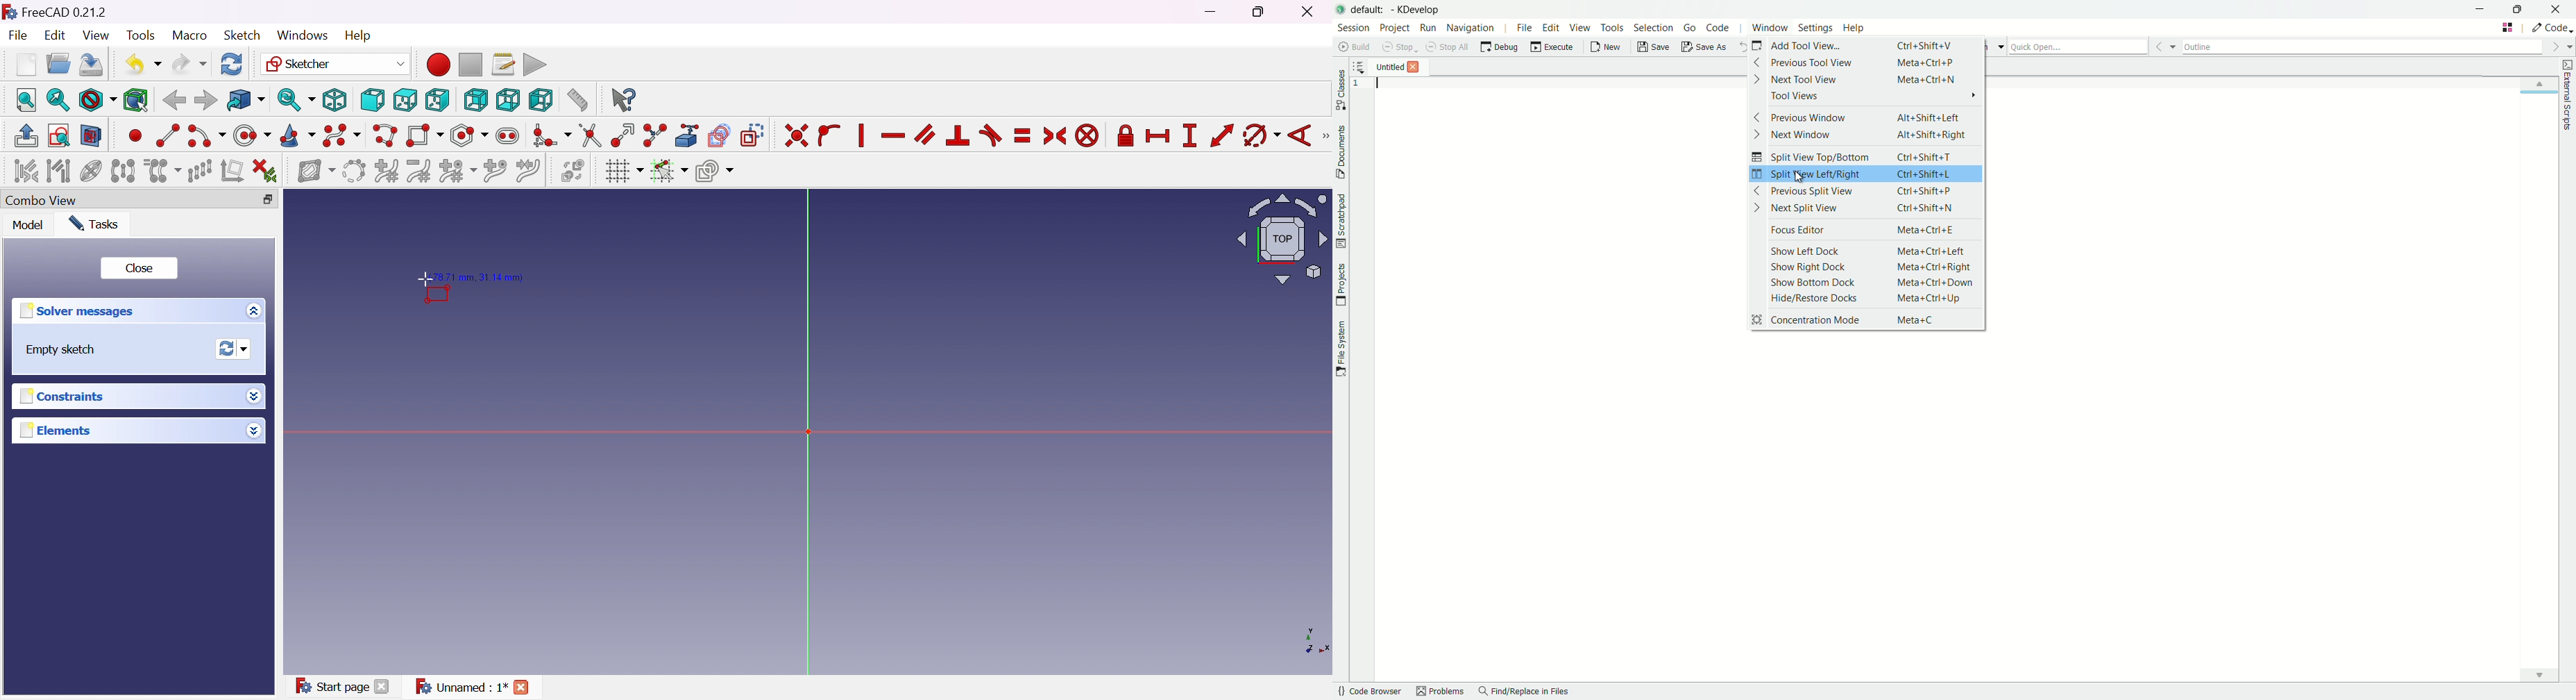  I want to click on Create line, so click(167, 134).